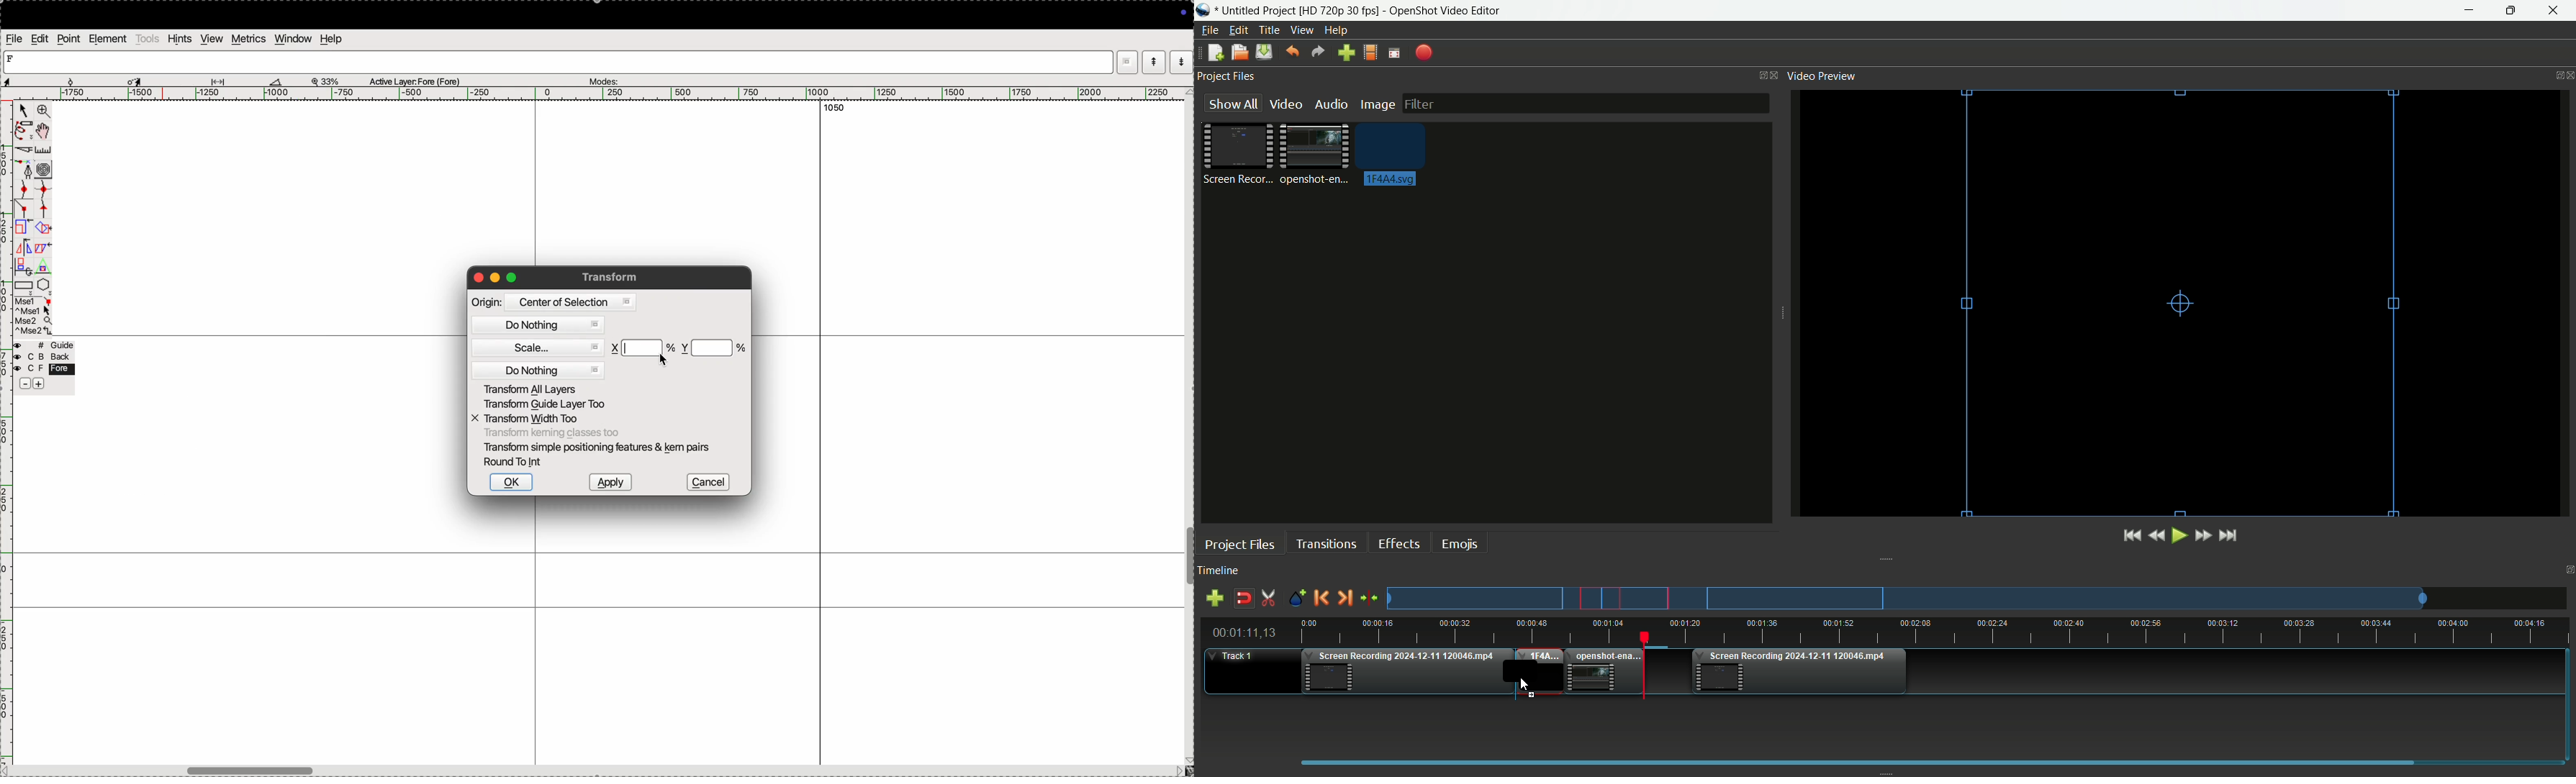 The image size is (2576, 784). I want to click on maximize, so click(512, 277).